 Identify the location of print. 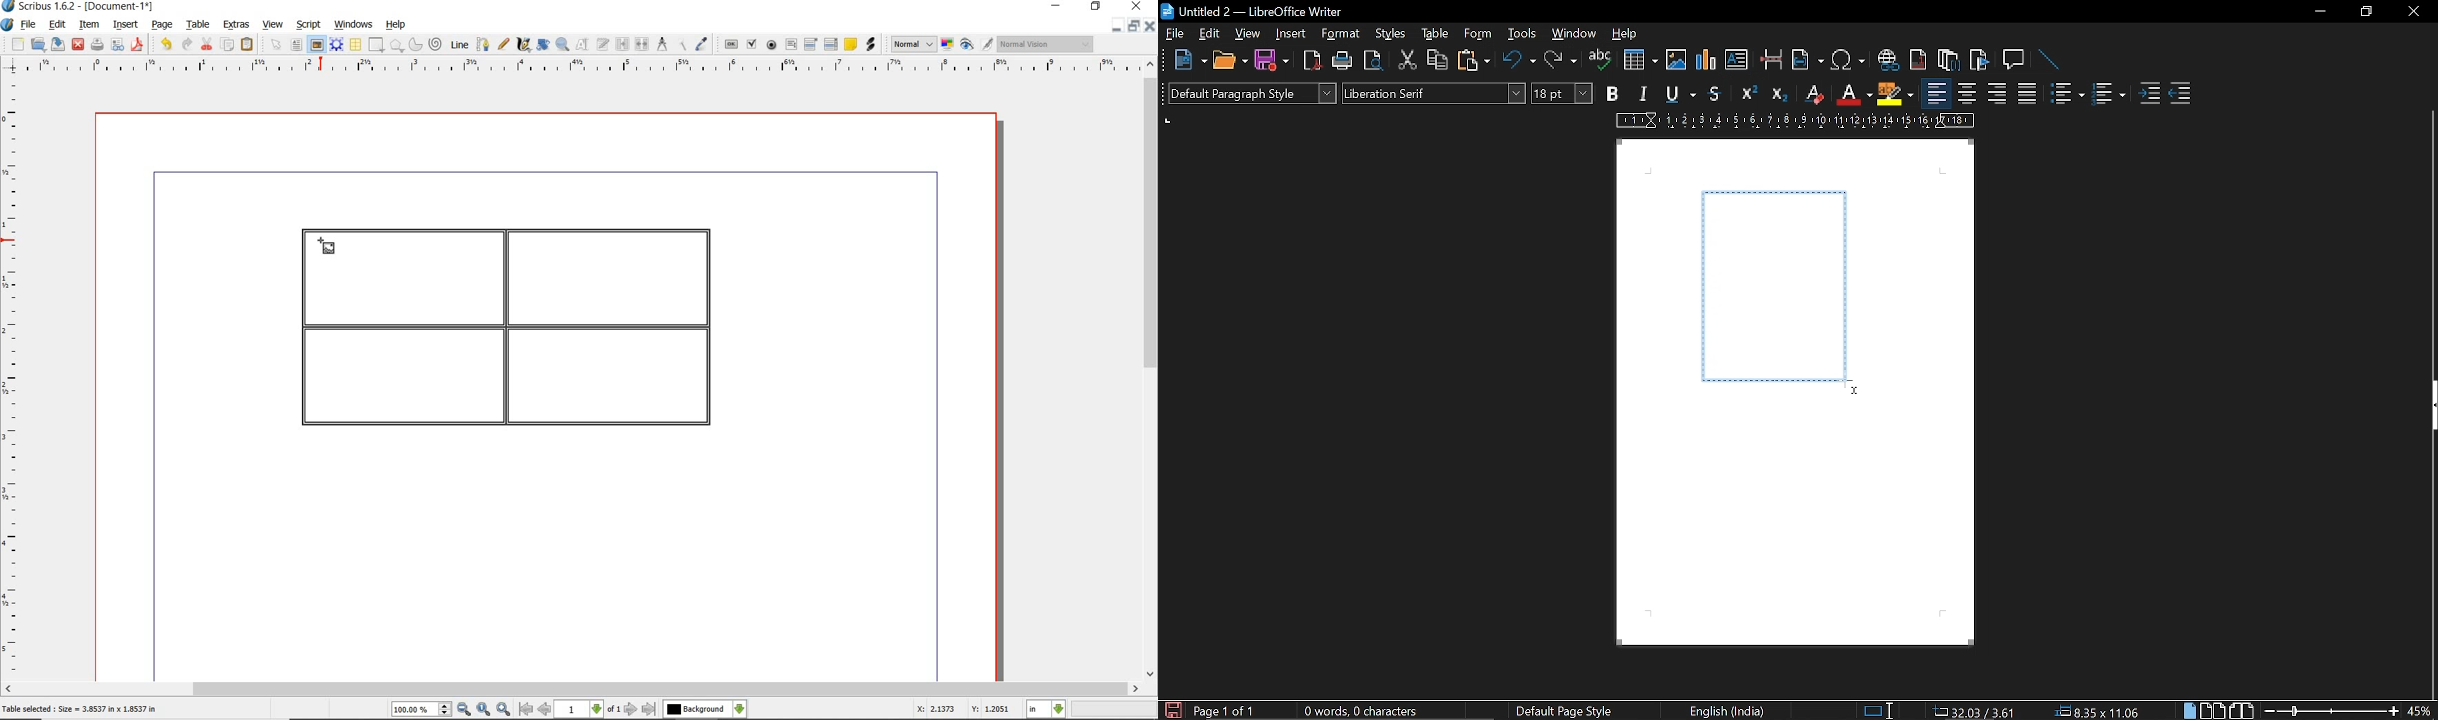
(1340, 60).